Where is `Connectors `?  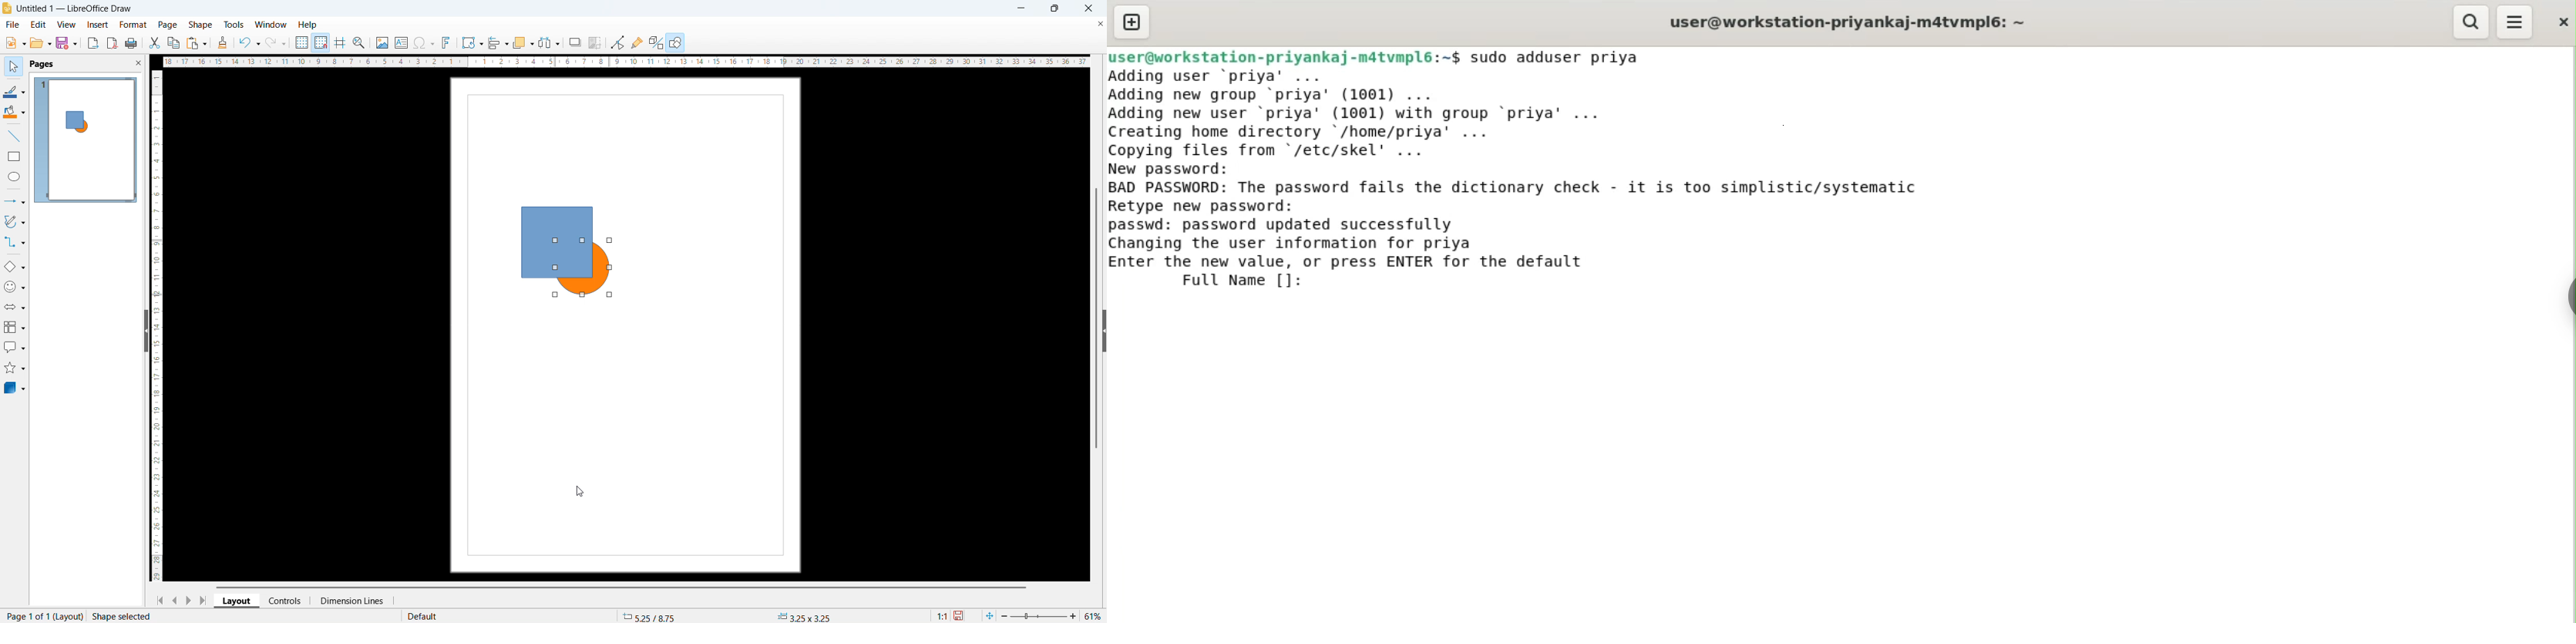
Connectors  is located at coordinates (14, 242).